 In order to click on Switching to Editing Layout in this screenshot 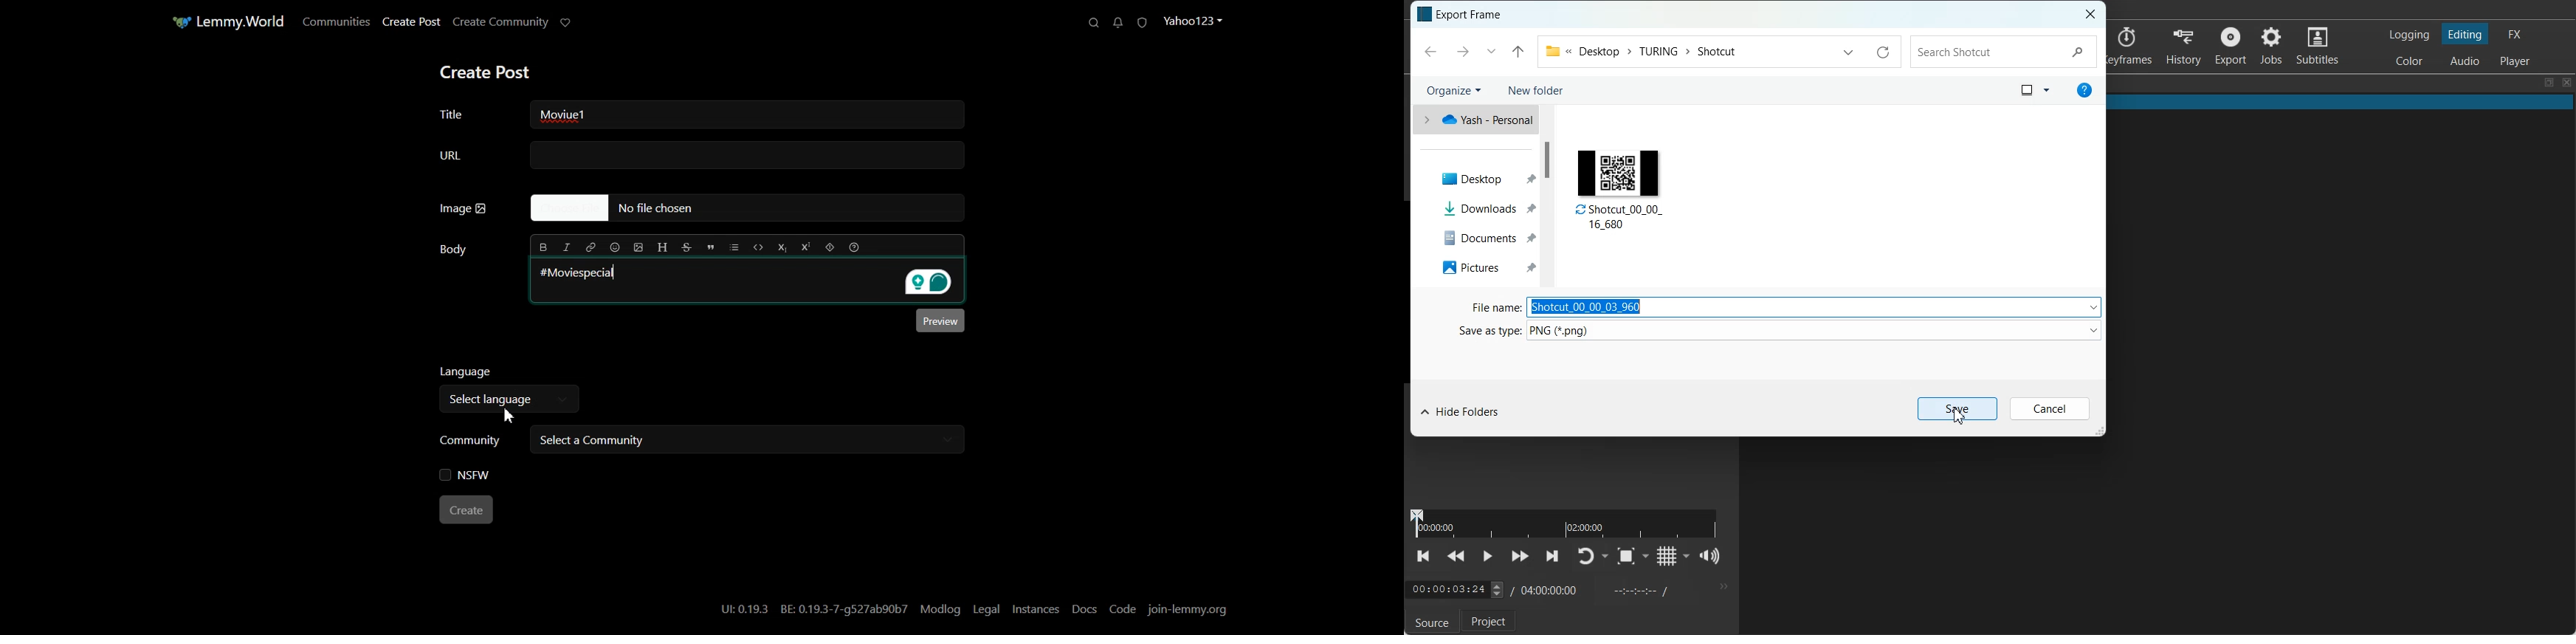, I will do `click(2464, 34)`.